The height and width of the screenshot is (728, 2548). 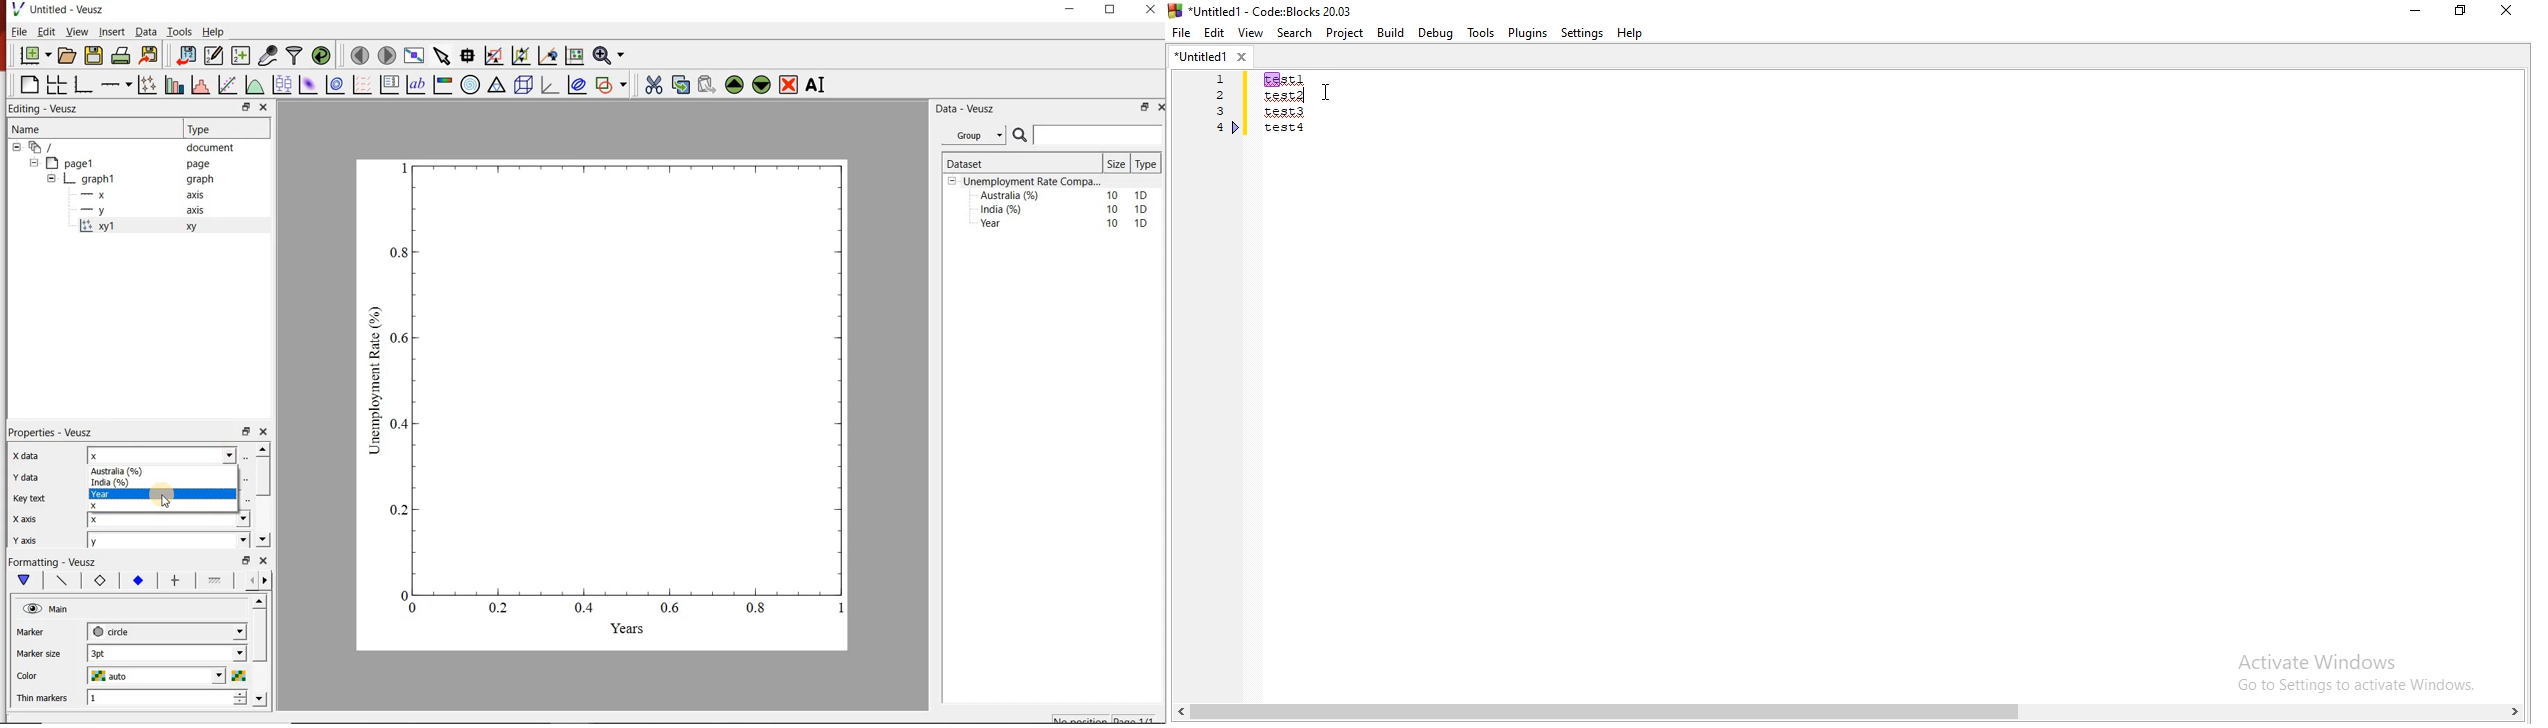 What do you see at coordinates (269, 55) in the screenshot?
I see `caputure remote data` at bounding box center [269, 55].